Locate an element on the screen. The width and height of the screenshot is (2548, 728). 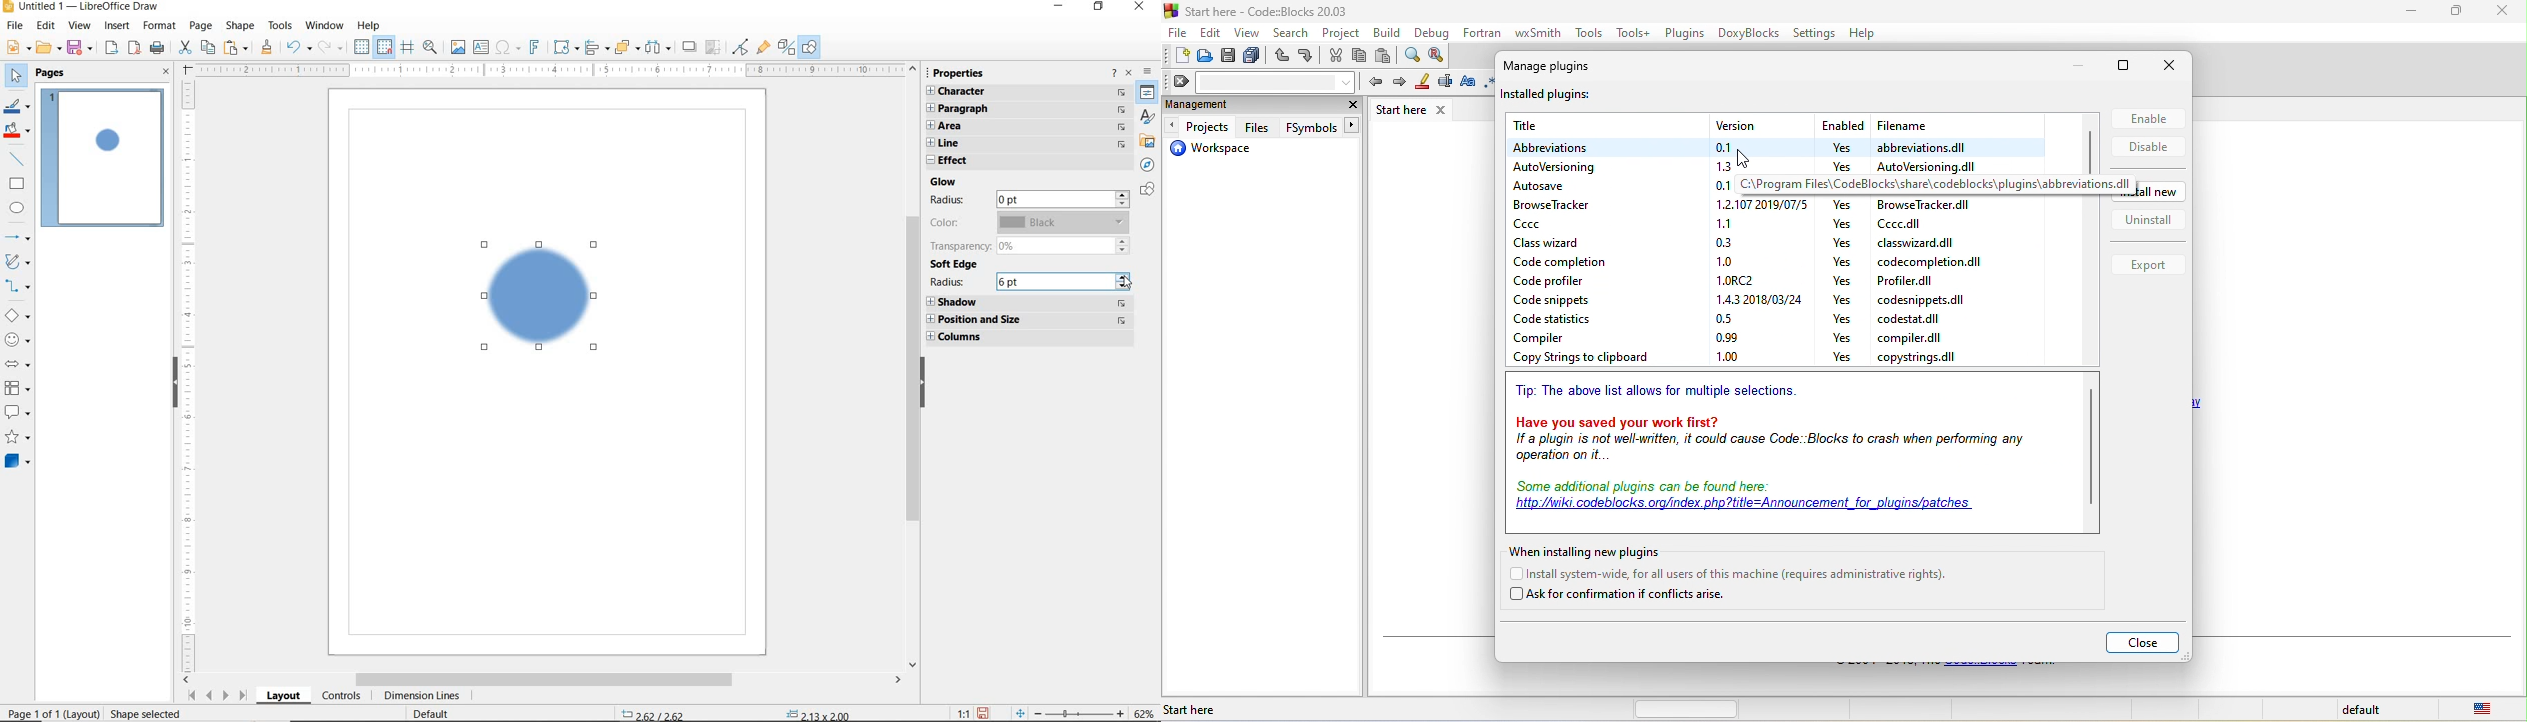
BASIC SHAPES is located at coordinates (19, 315).